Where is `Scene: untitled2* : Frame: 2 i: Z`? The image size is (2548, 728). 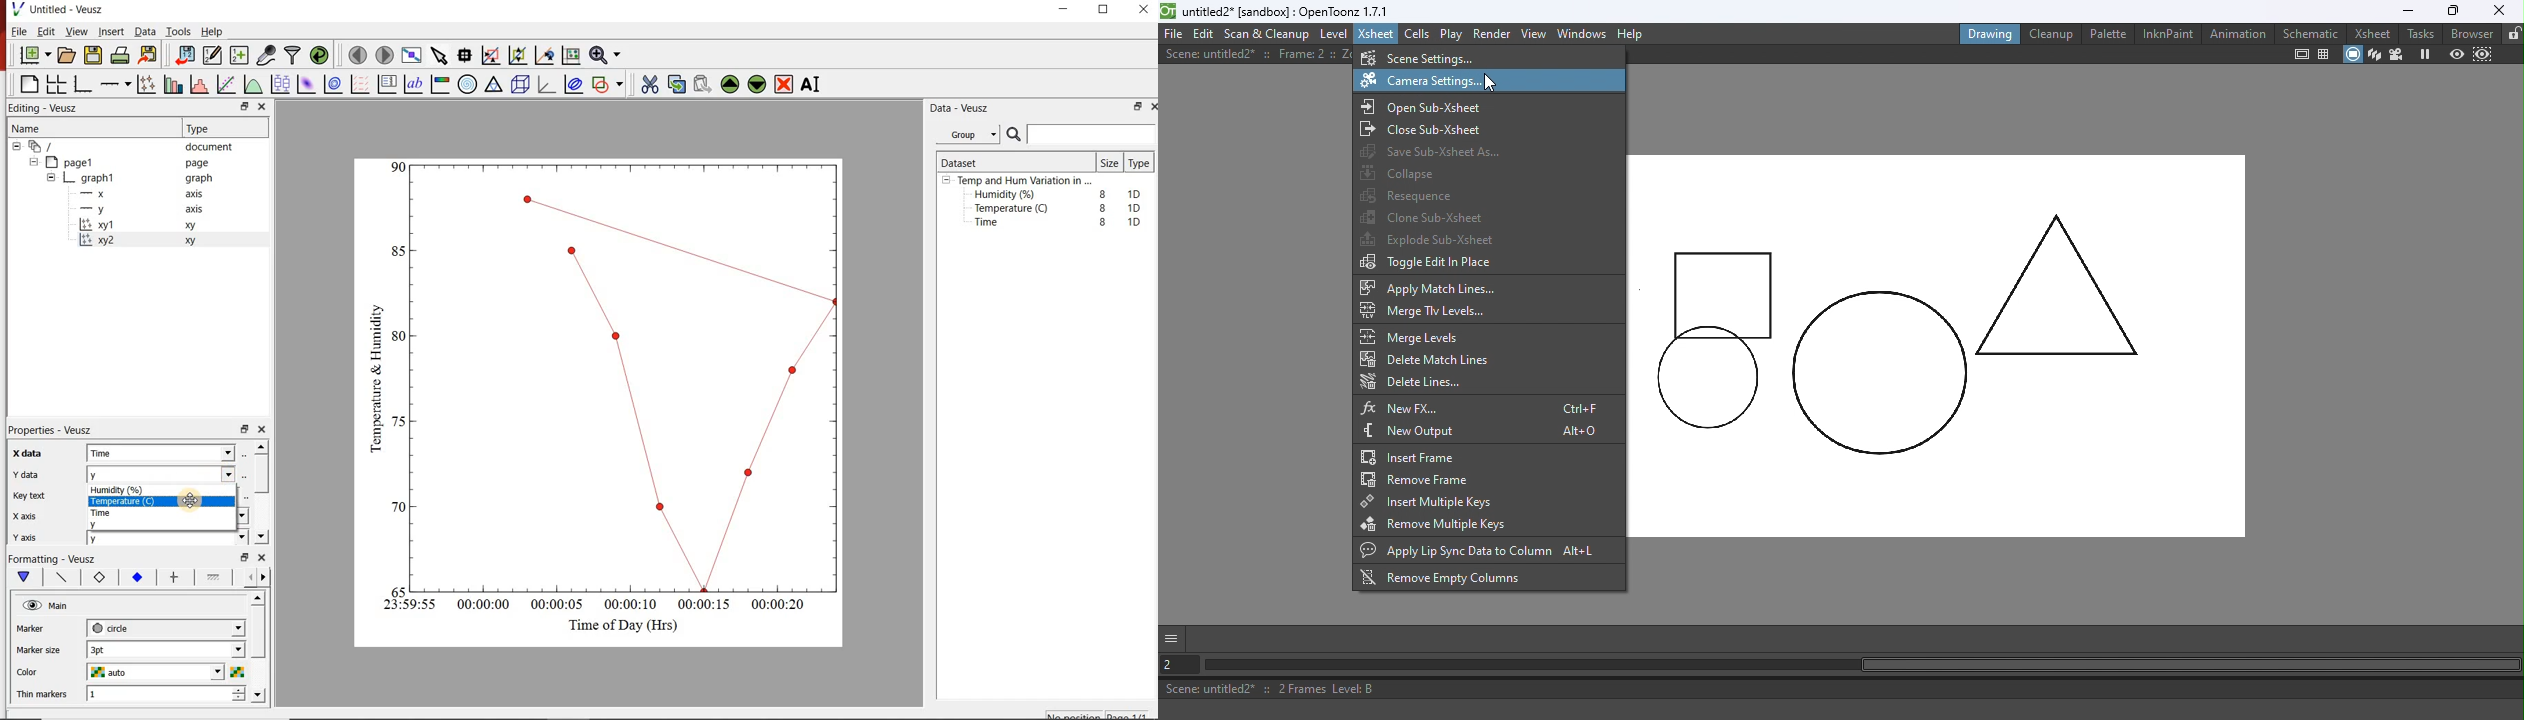 Scene: untitled2* : Frame: 2 i: Z is located at coordinates (1257, 54).